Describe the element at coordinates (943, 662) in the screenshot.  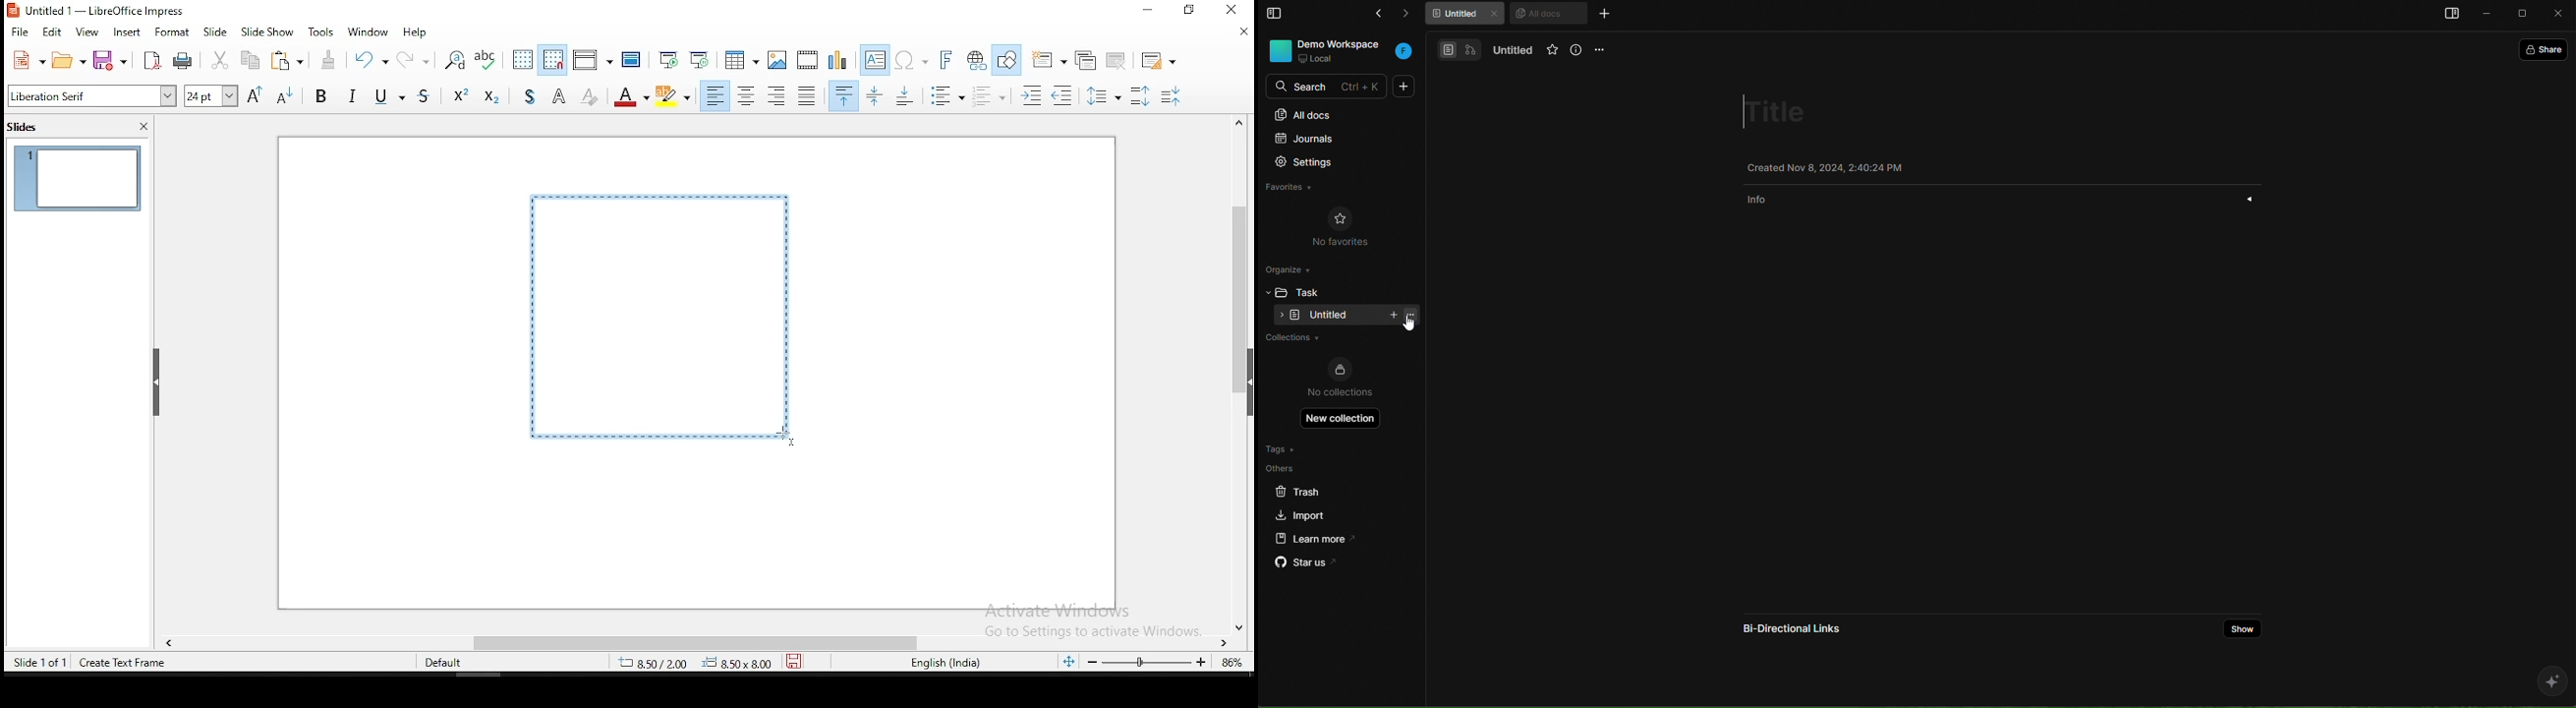
I see `english (india)` at that location.